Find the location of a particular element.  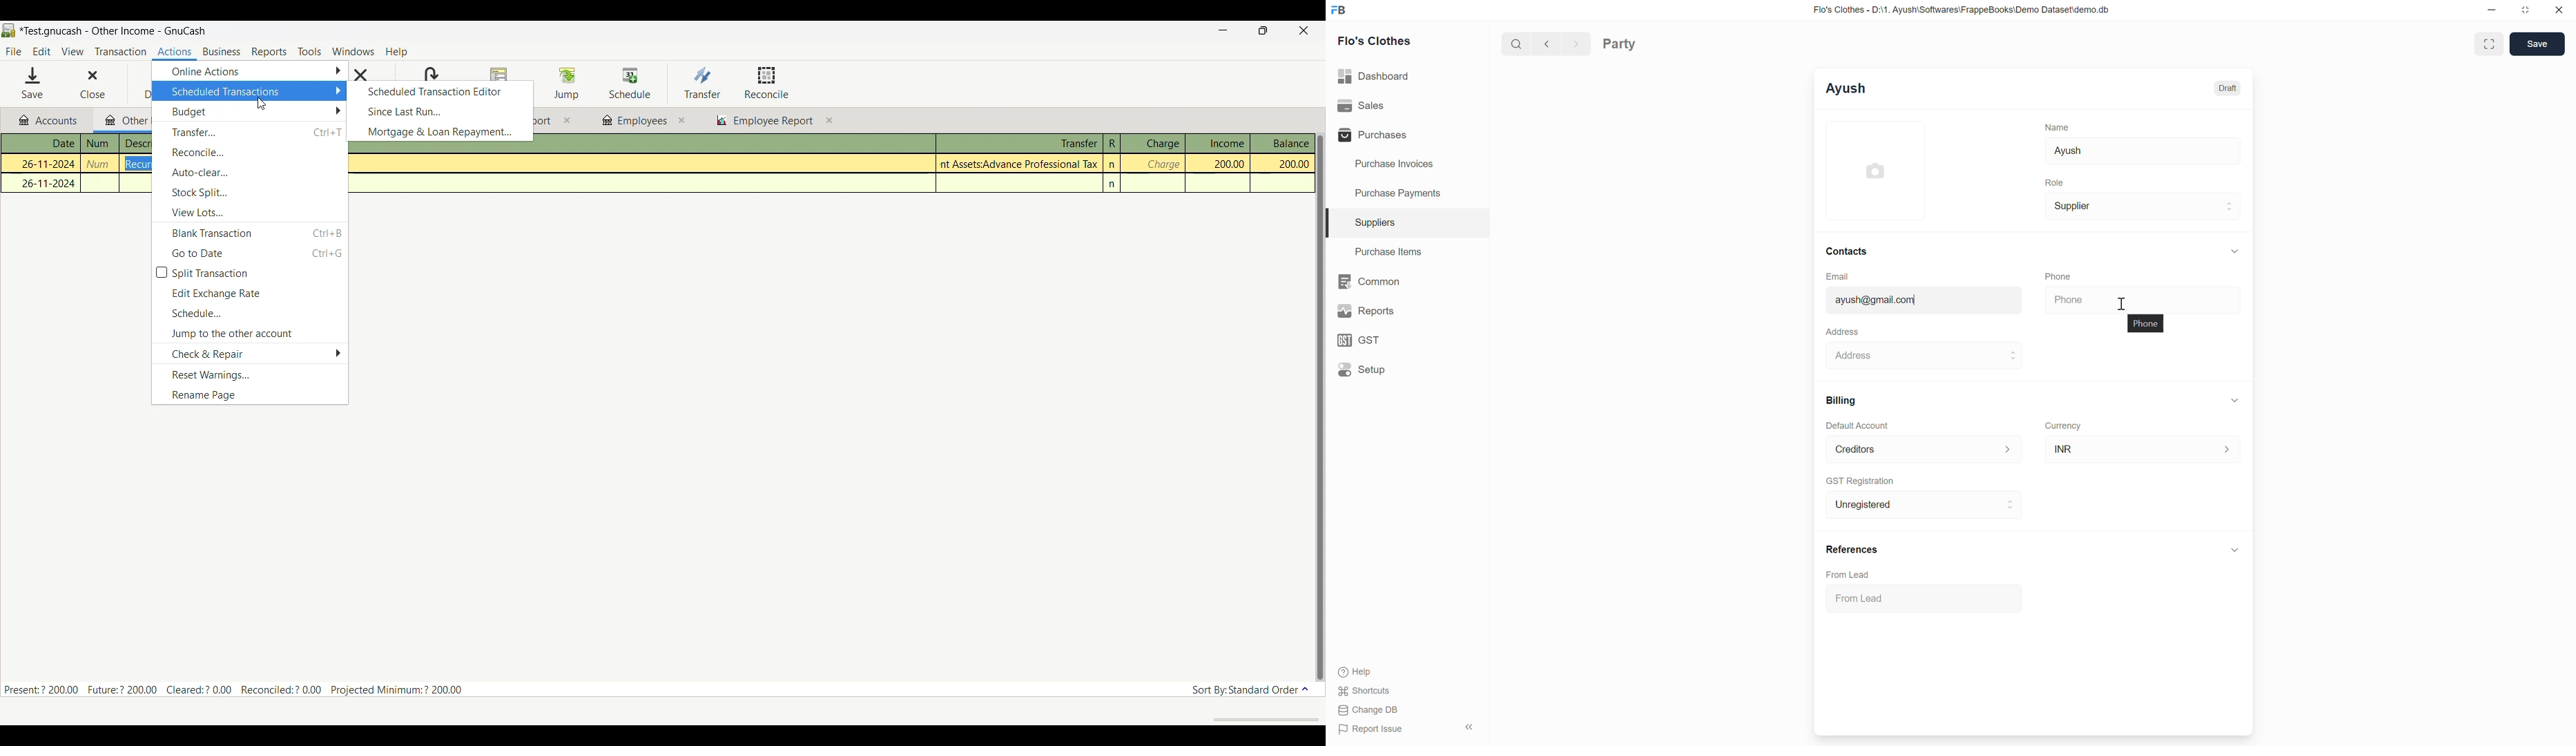

Mortgage and loan repayment is located at coordinates (440, 132).